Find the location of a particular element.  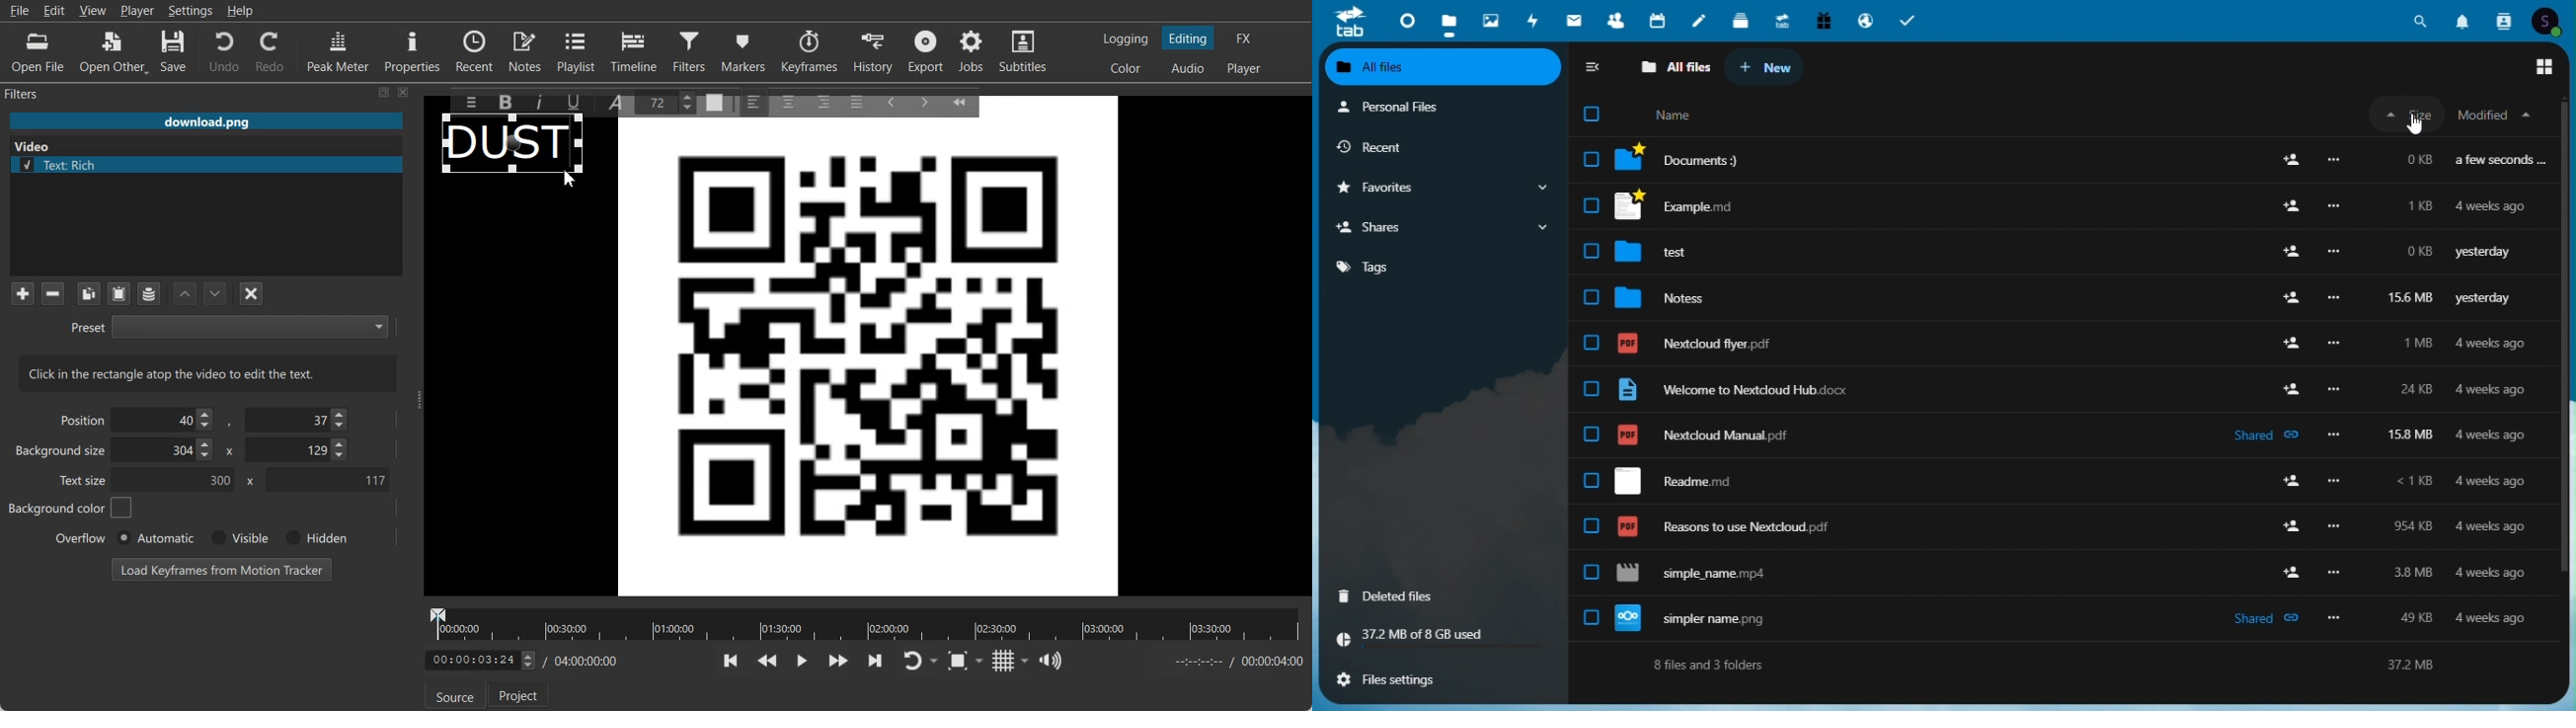

 is located at coordinates (2463, 17).